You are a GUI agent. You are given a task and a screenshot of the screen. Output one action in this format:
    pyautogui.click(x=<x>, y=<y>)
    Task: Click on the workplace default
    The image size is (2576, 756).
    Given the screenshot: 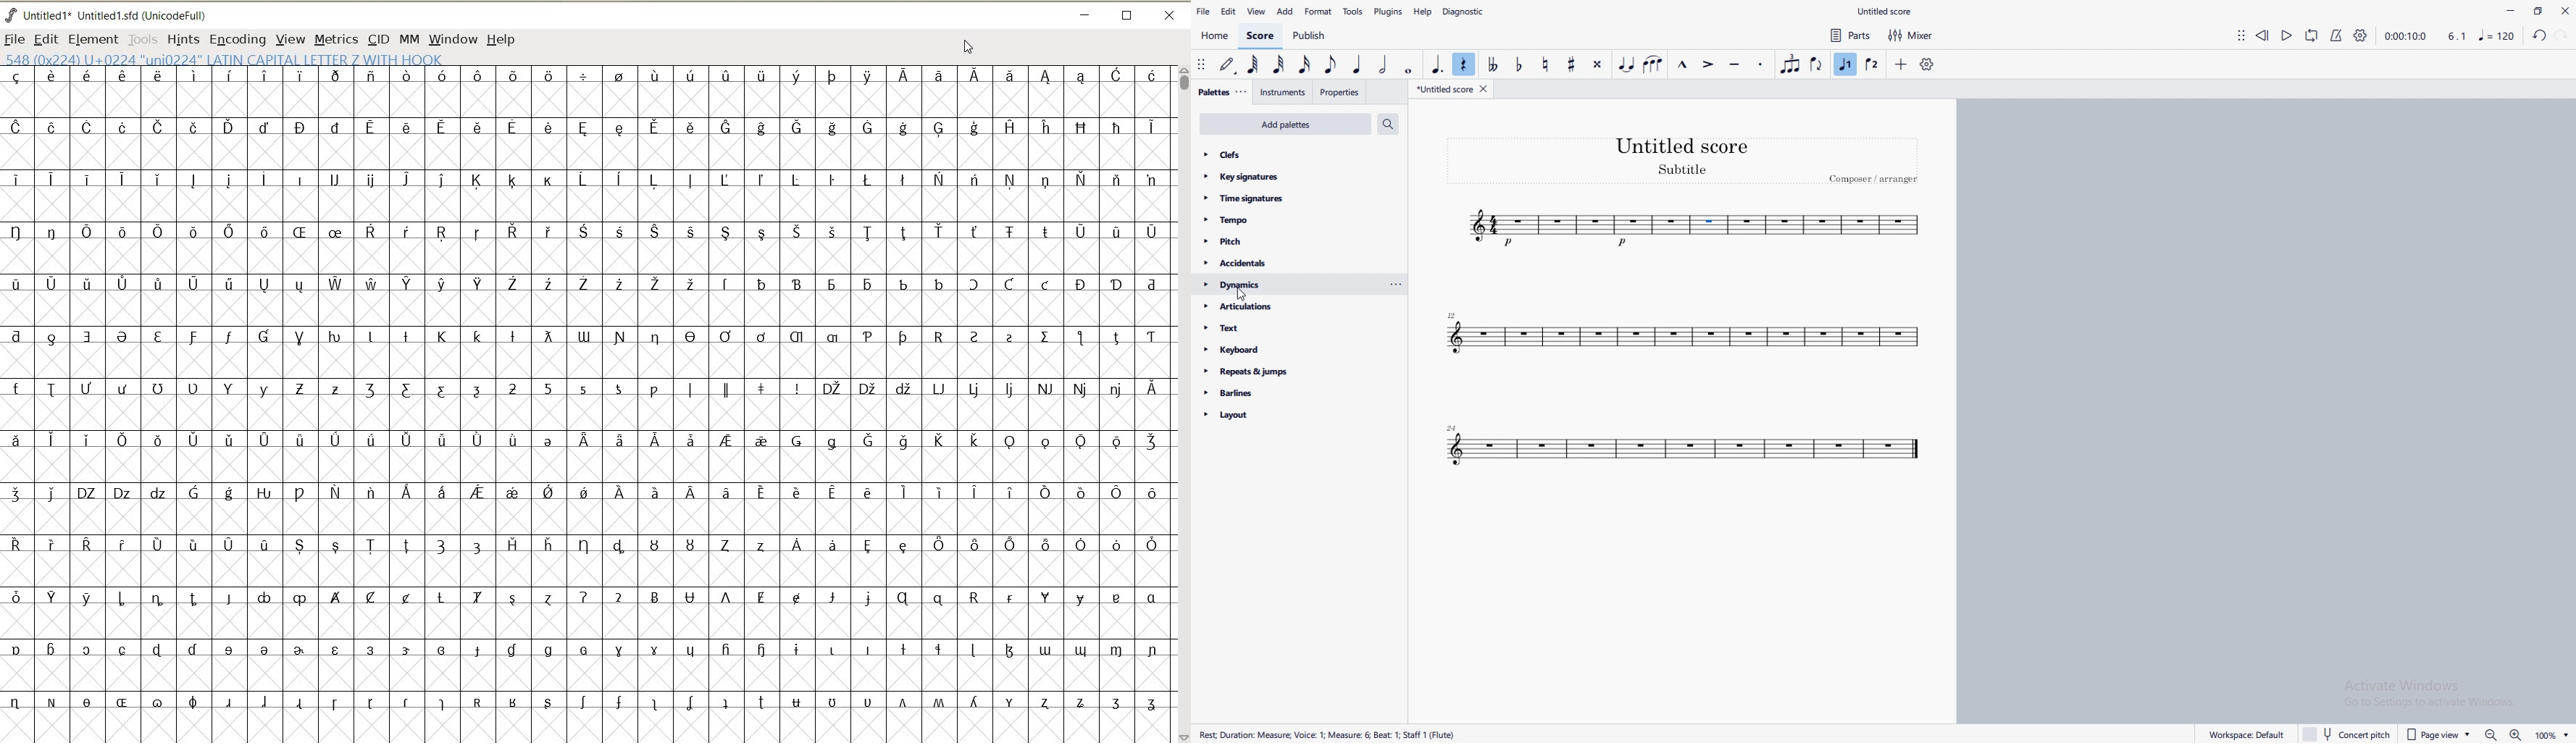 What is the action you would take?
    pyautogui.click(x=2237, y=729)
    